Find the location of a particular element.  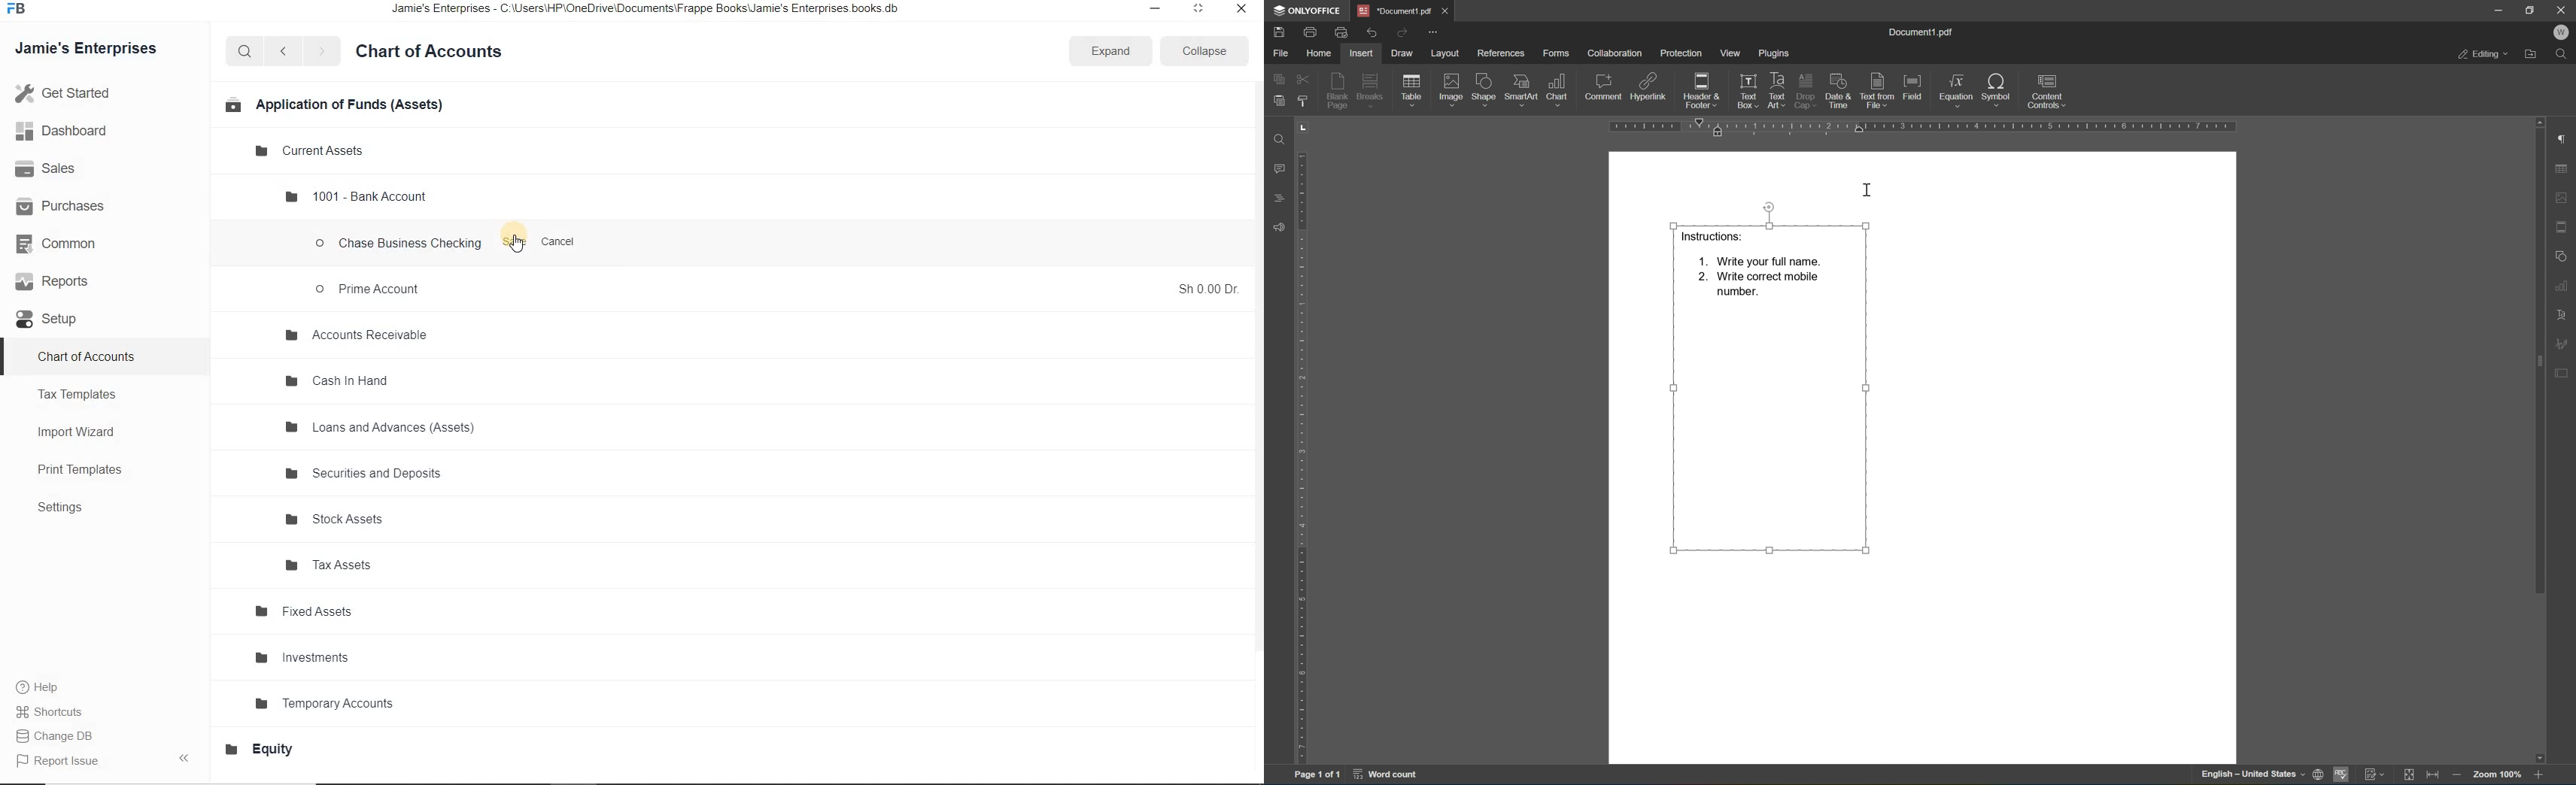

instructions is located at coordinates (1709, 235).